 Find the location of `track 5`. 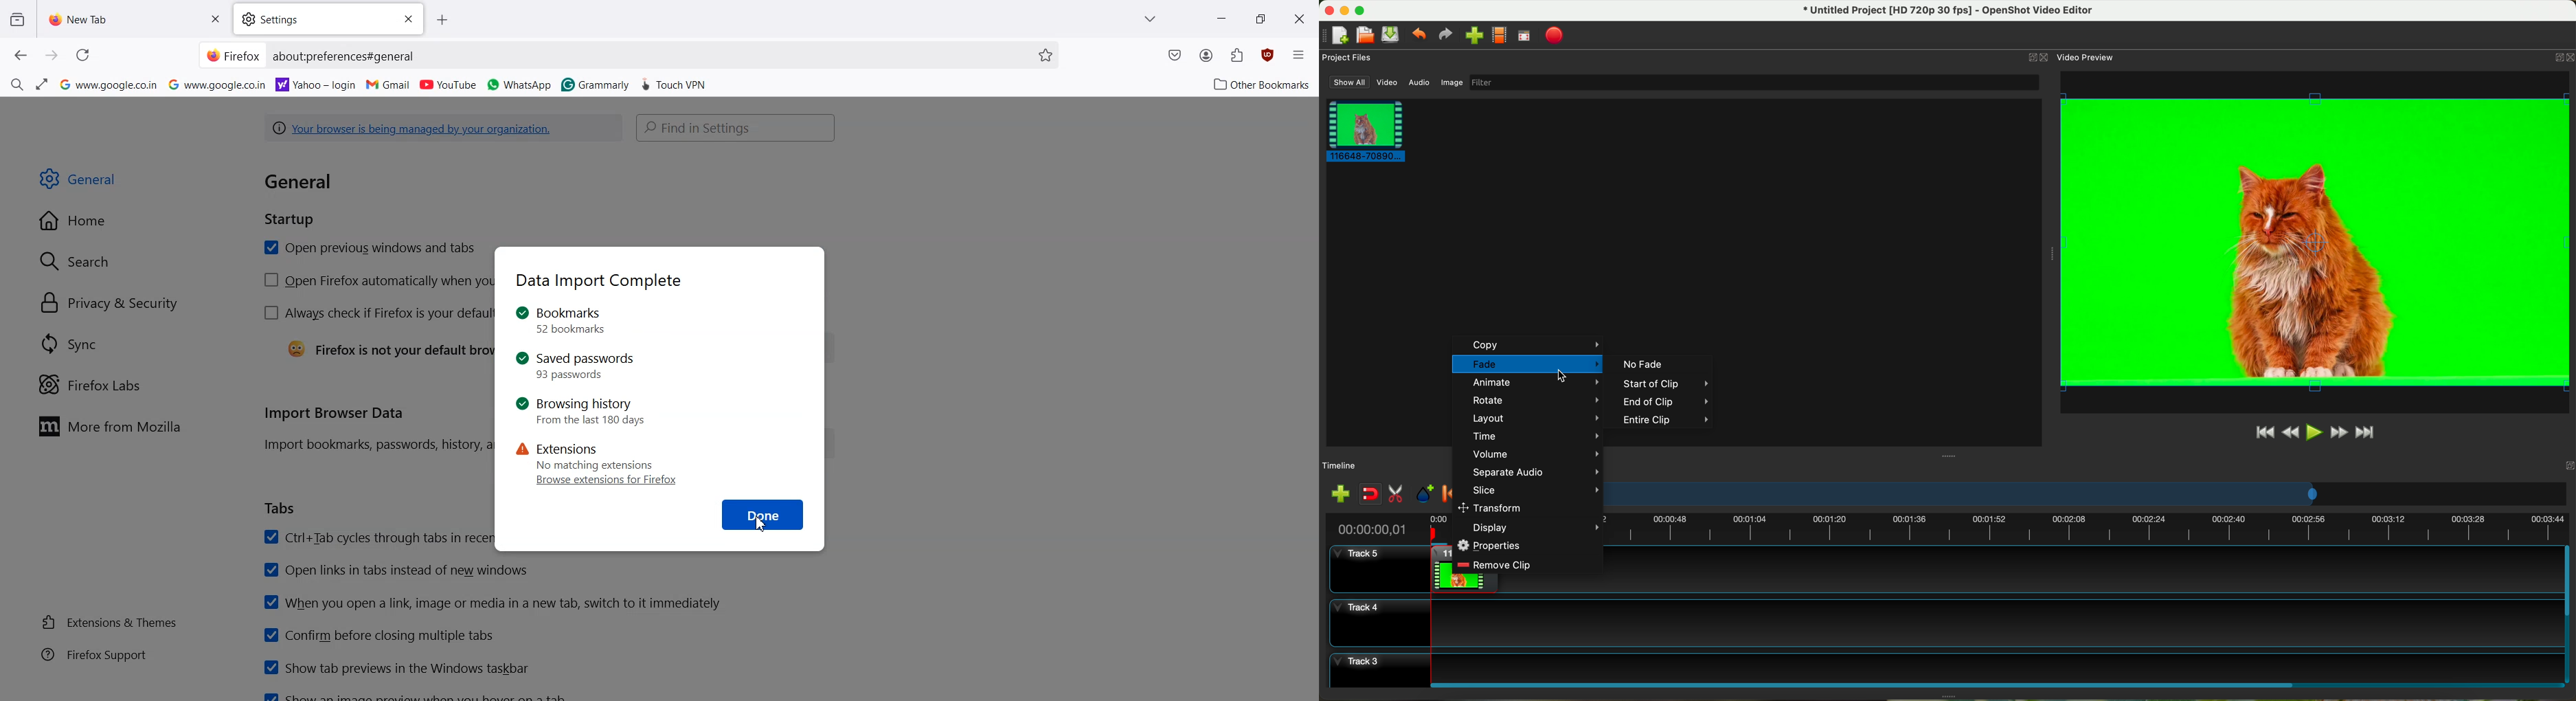

track 5 is located at coordinates (1362, 558).